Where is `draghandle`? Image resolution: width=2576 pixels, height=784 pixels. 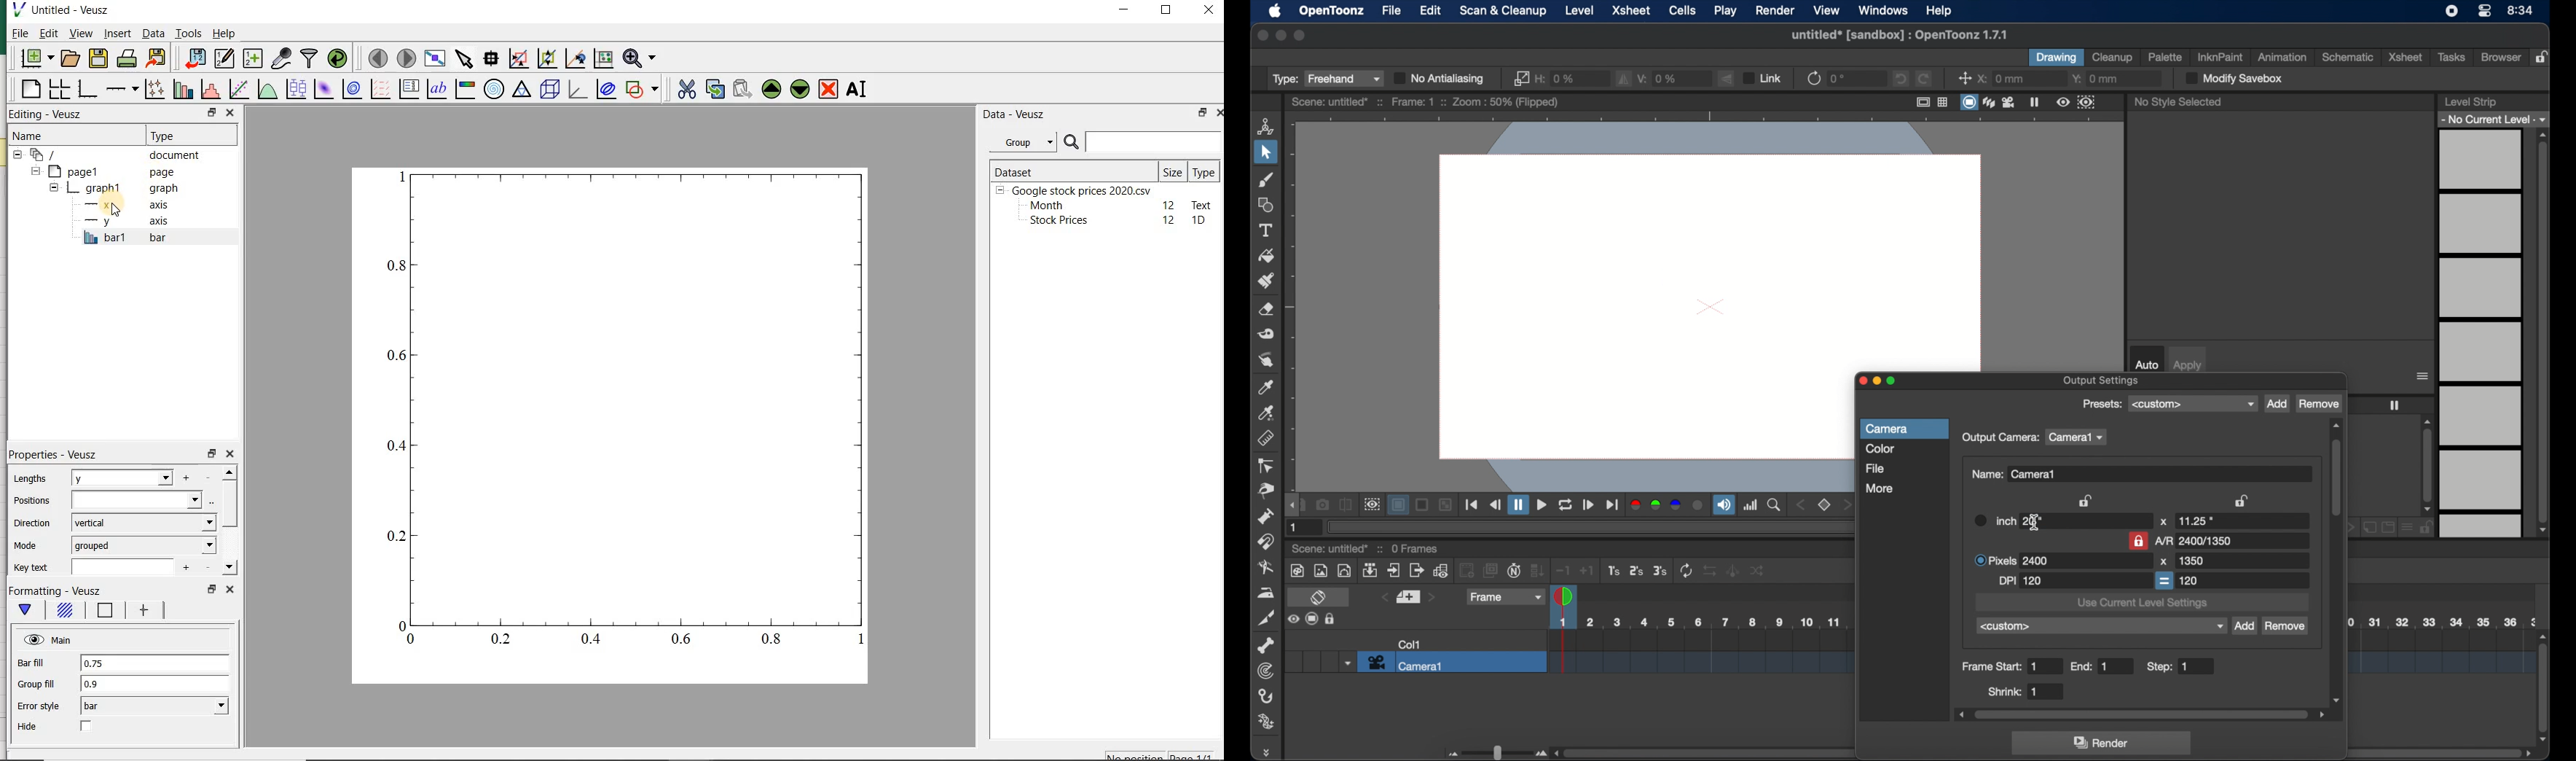
draghandle is located at coordinates (1293, 506).